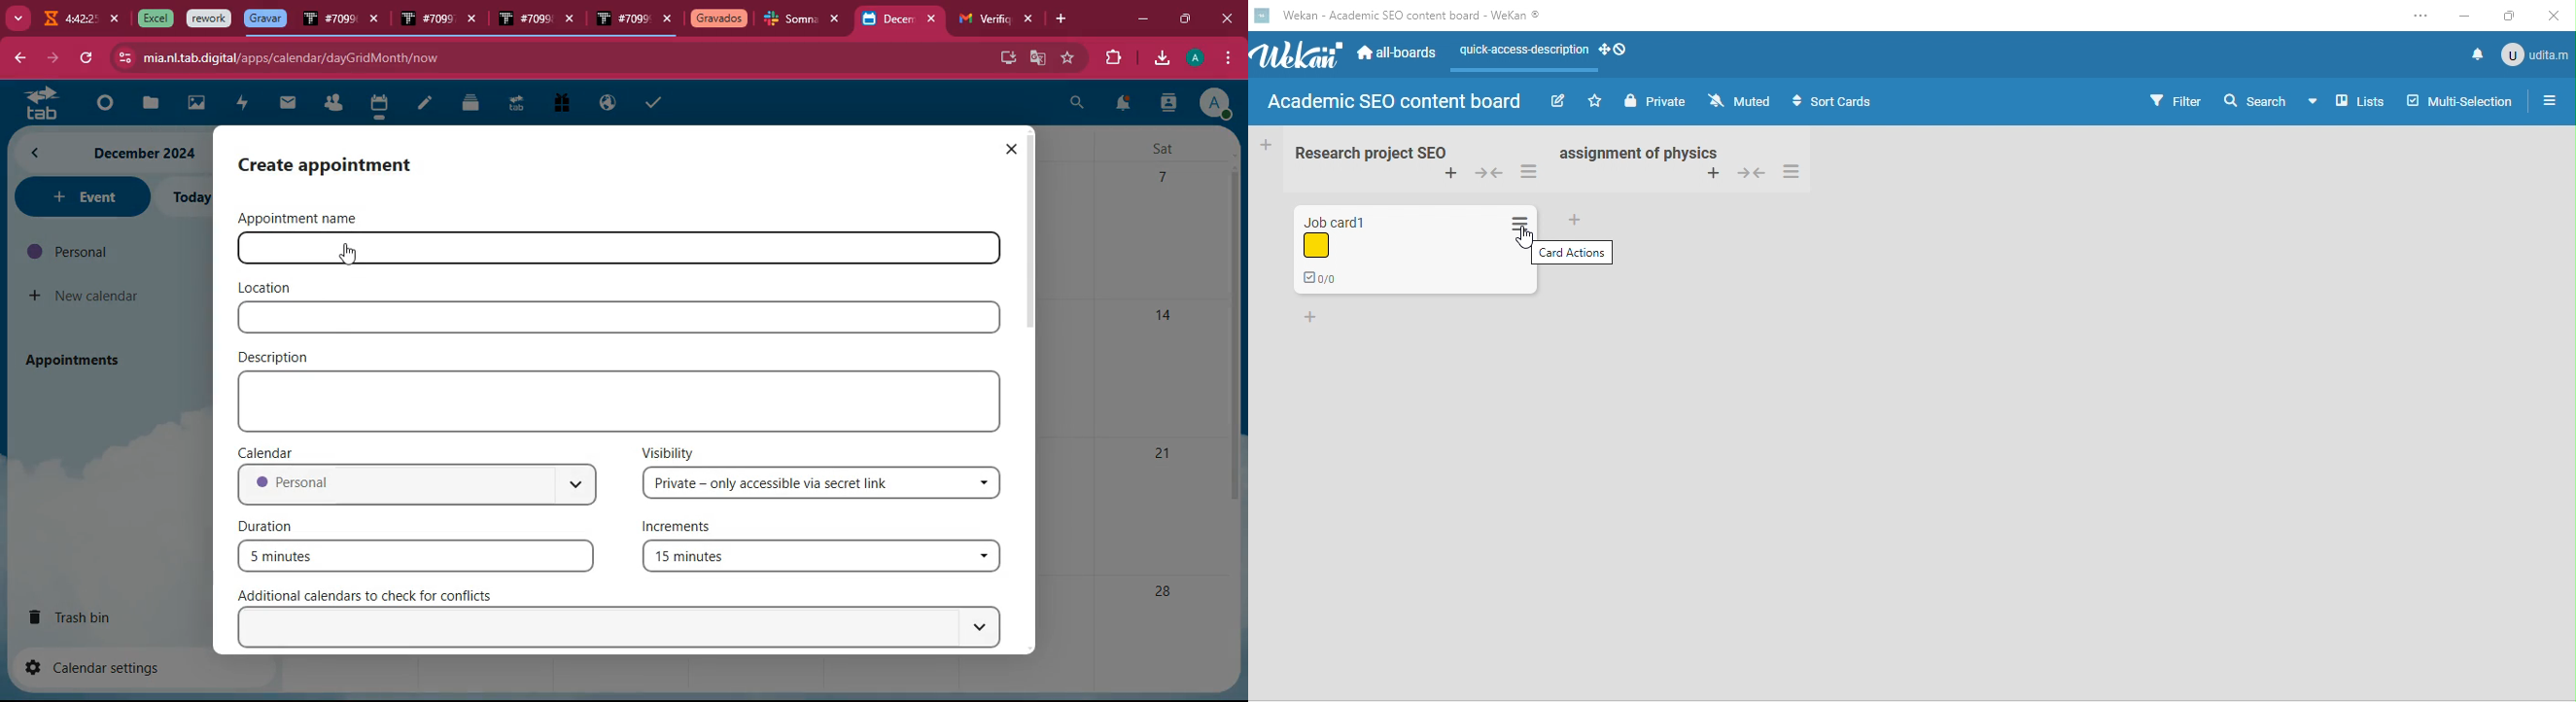 The width and height of the screenshot is (2576, 728). What do you see at coordinates (1529, 171) in the screenshot?
I see `list actions` at bounding box center [1529, 171].